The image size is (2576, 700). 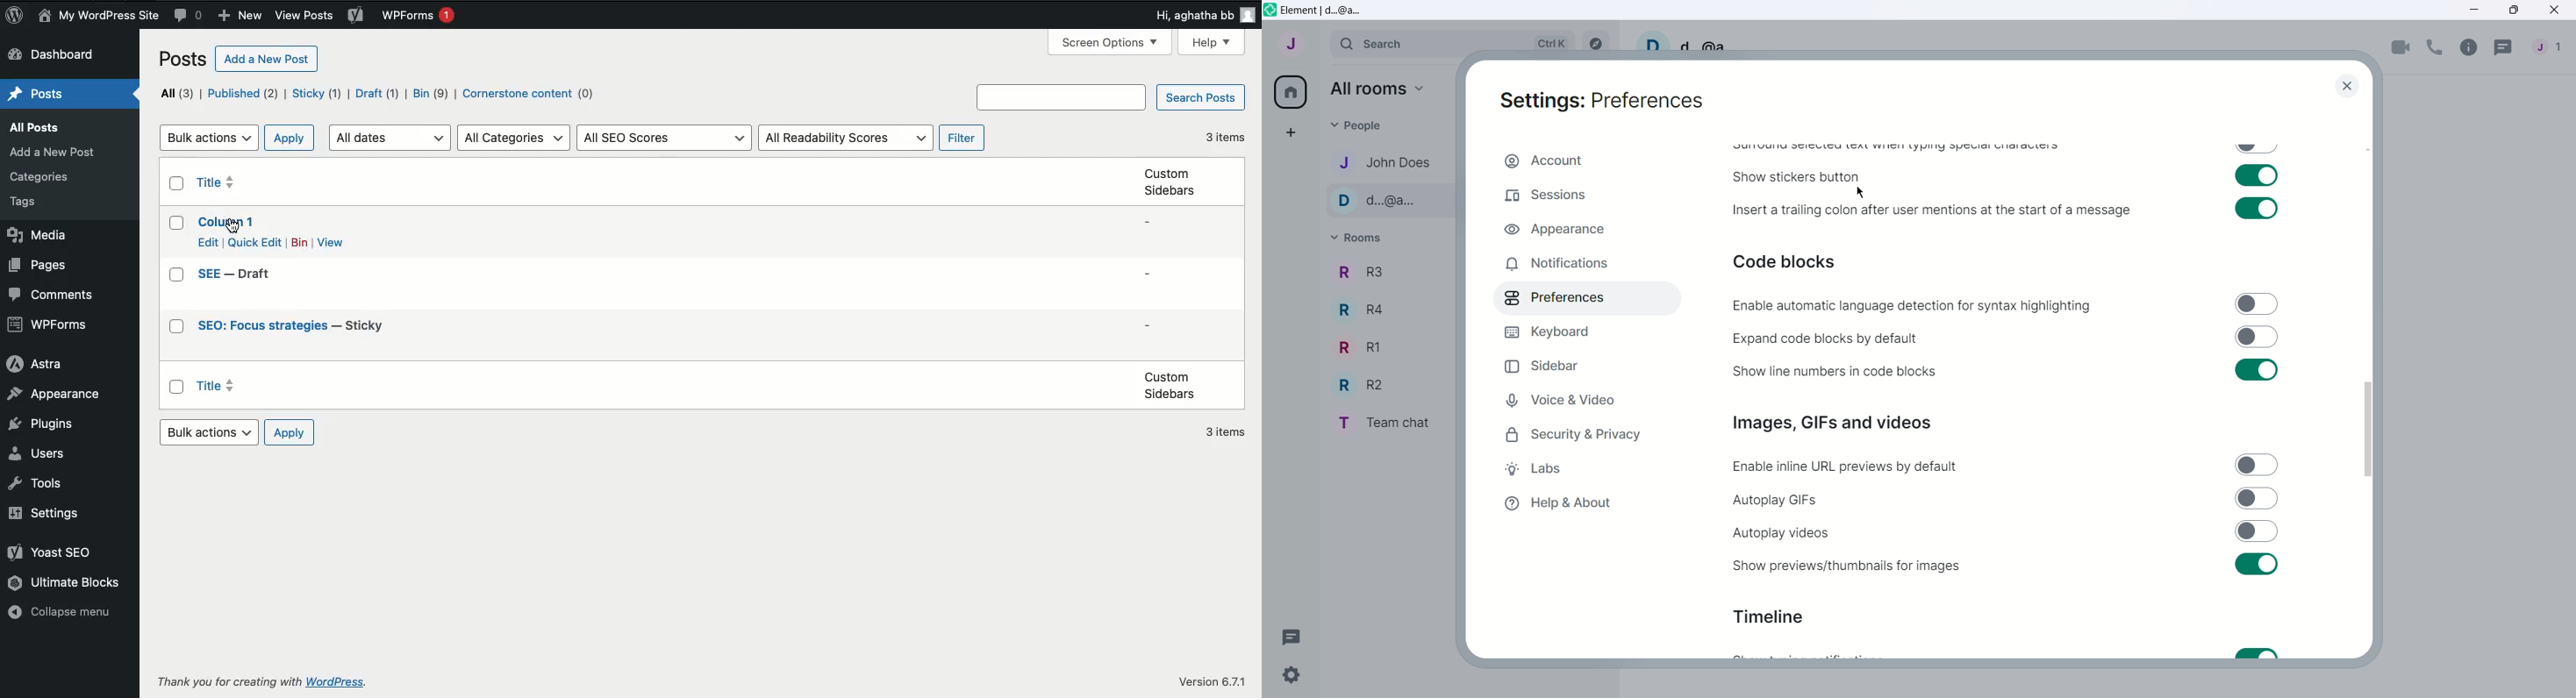 I want to click on Help and About, so click(x=1564, y=502).